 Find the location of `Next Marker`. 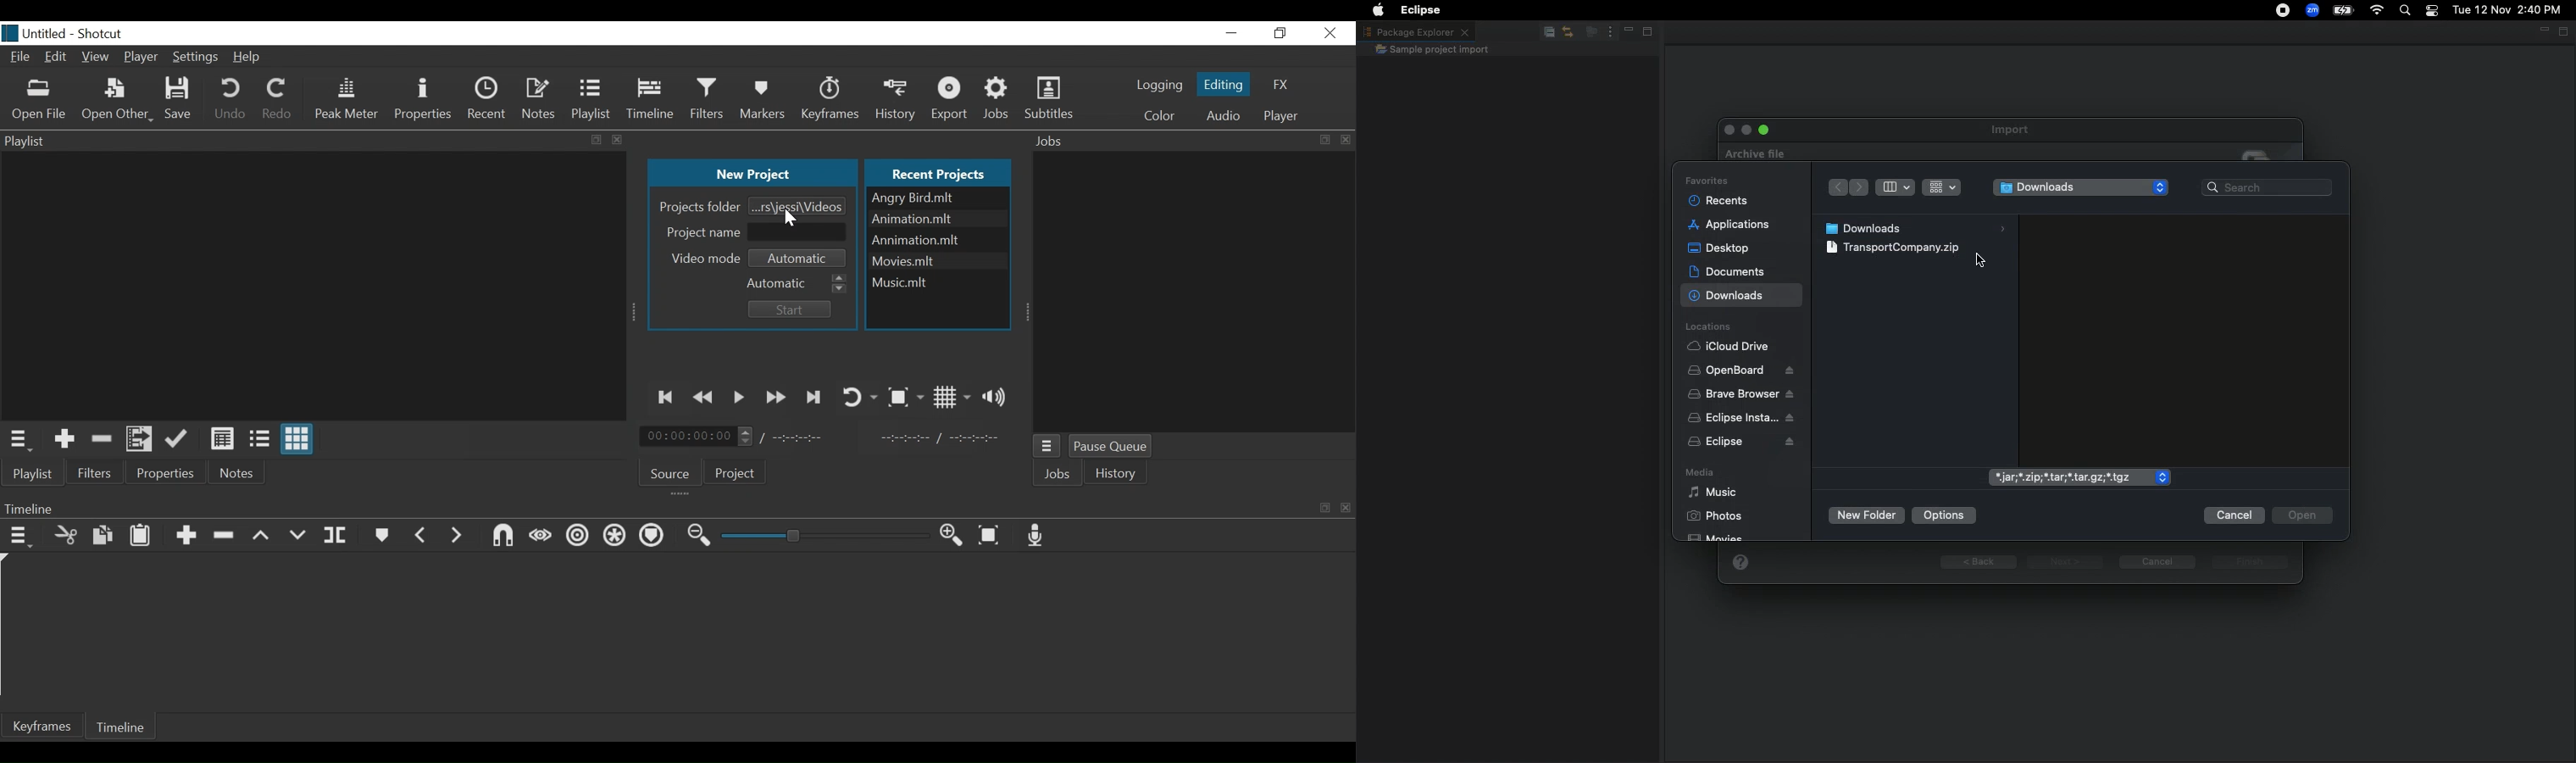

Next Marker is located at coordinates (457, 534).